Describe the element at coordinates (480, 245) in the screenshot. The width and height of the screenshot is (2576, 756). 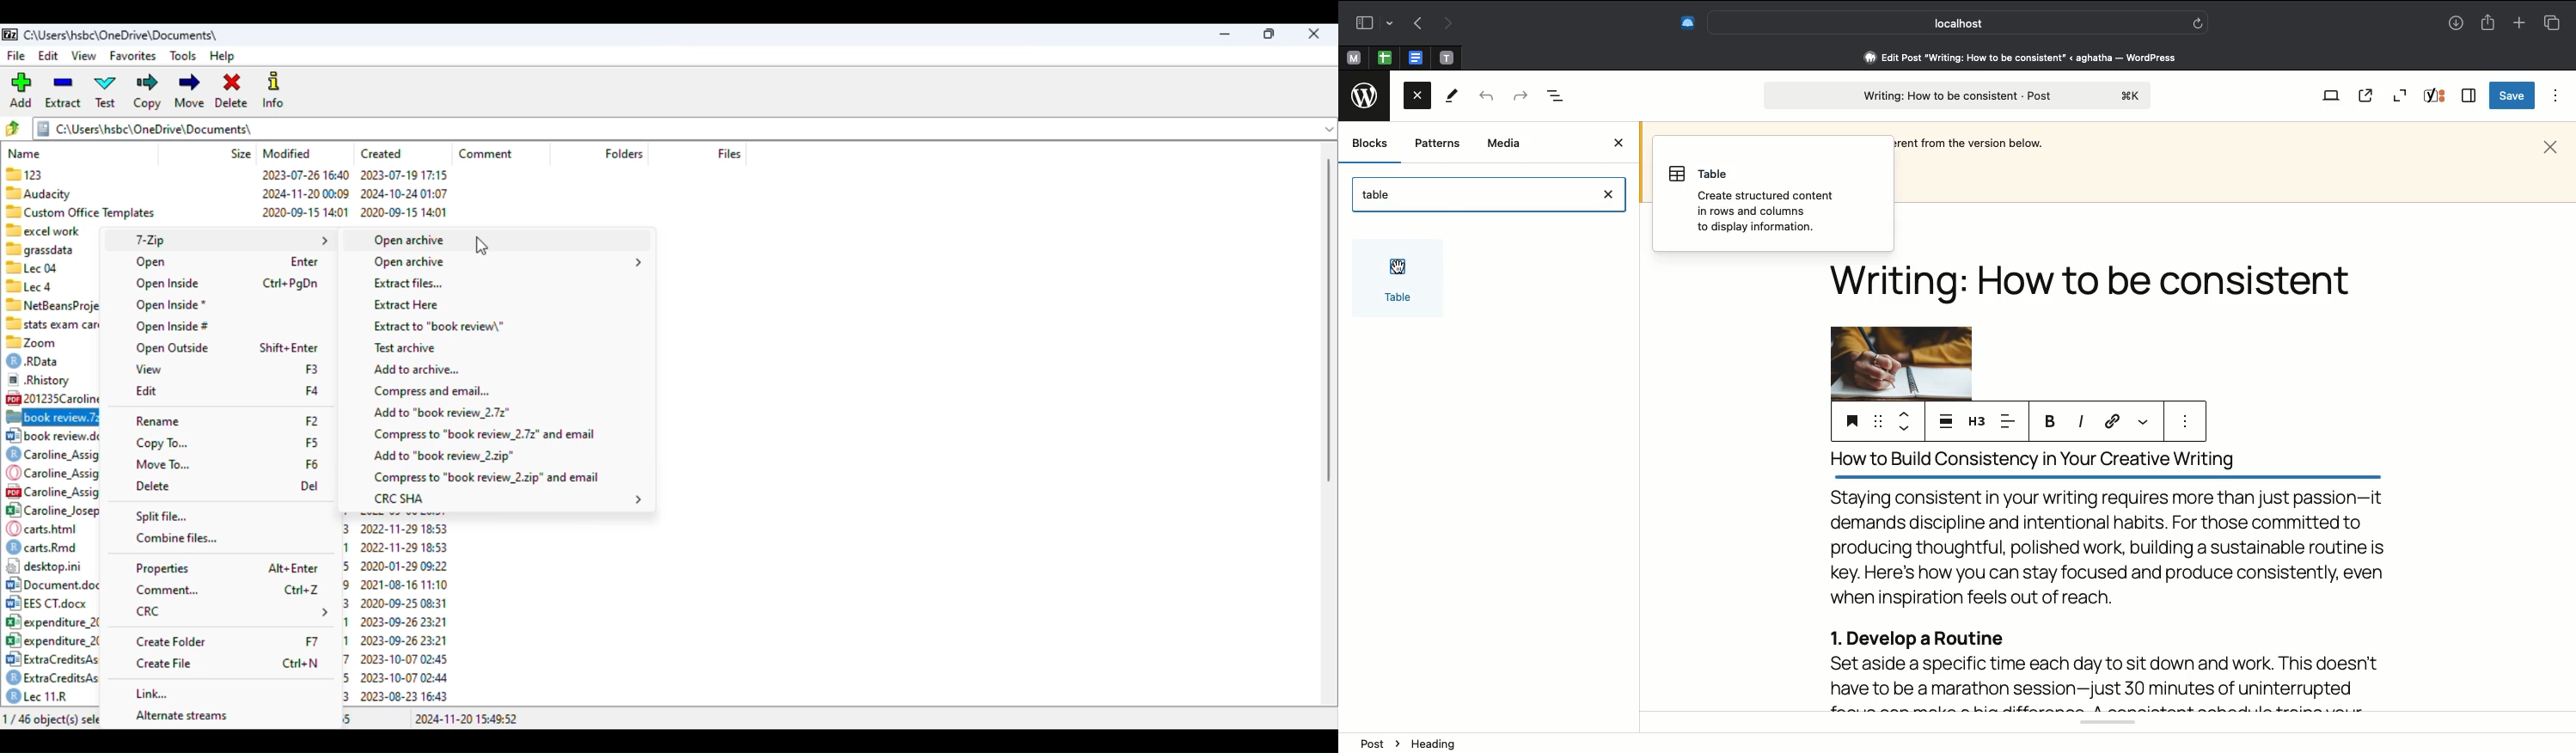
I see `cursor` at that location.